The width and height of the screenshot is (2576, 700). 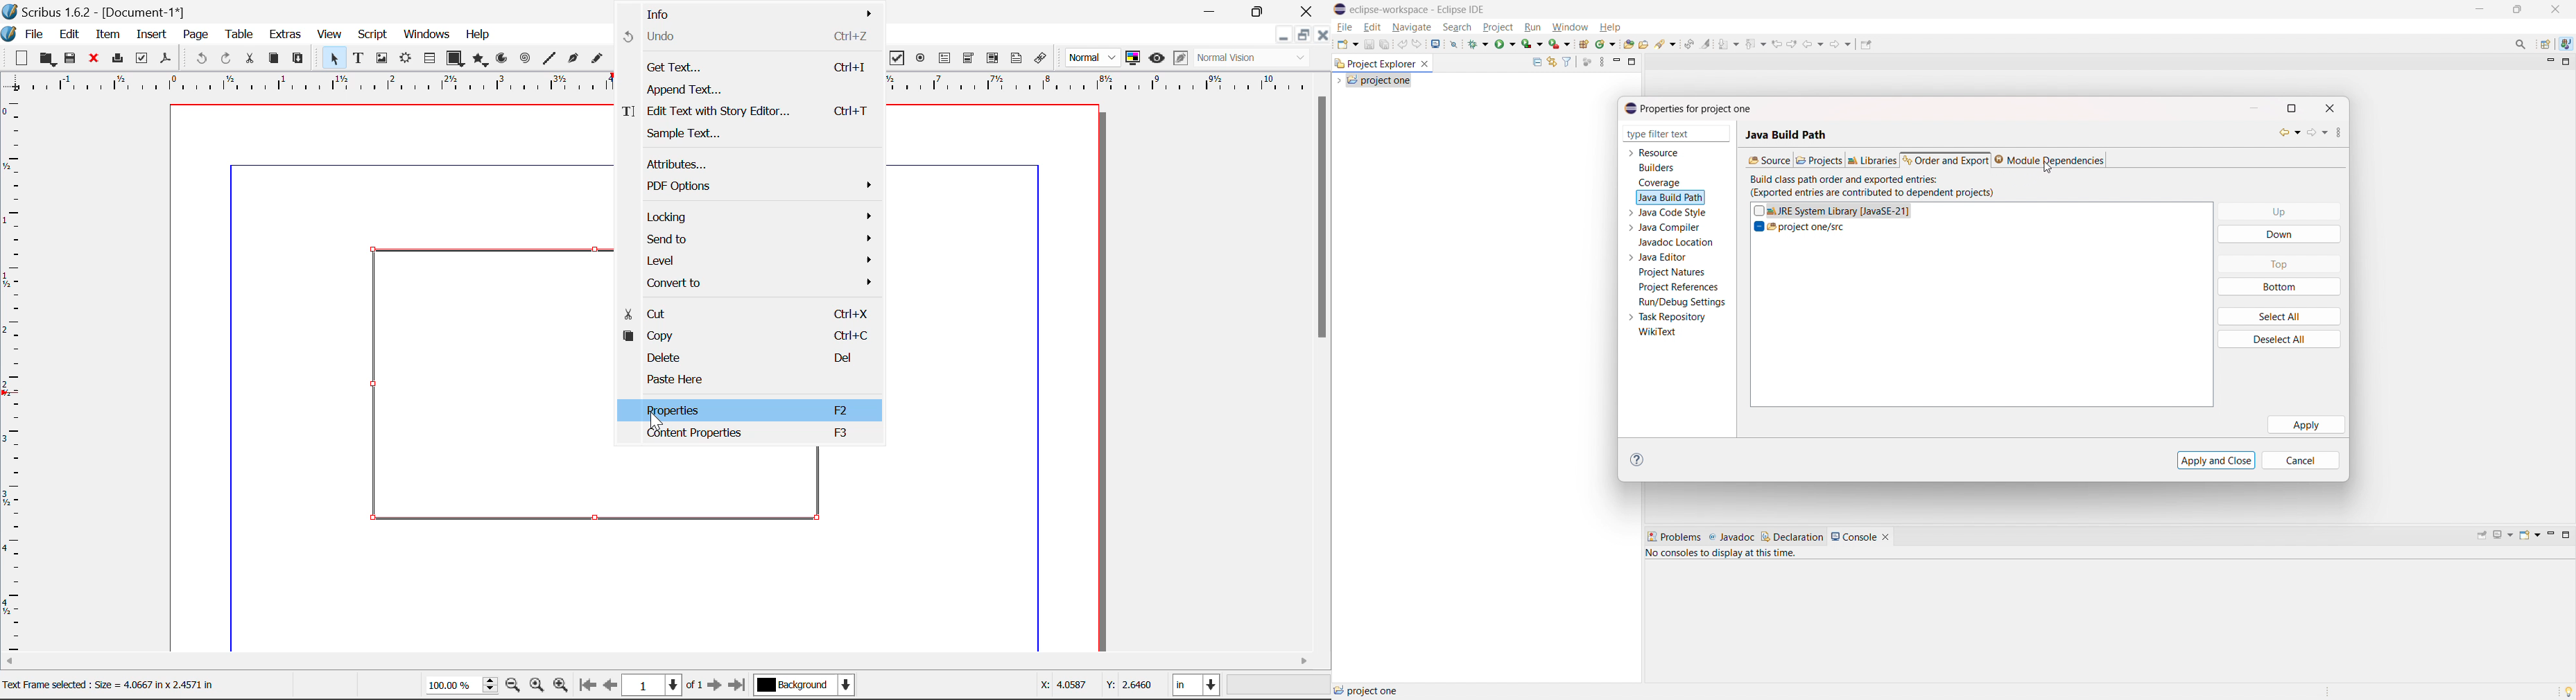 What do you see at coordinates (15, 376) in the screenshot?
I see `Horizontal Page Margins` at bounding box center [15, 376].